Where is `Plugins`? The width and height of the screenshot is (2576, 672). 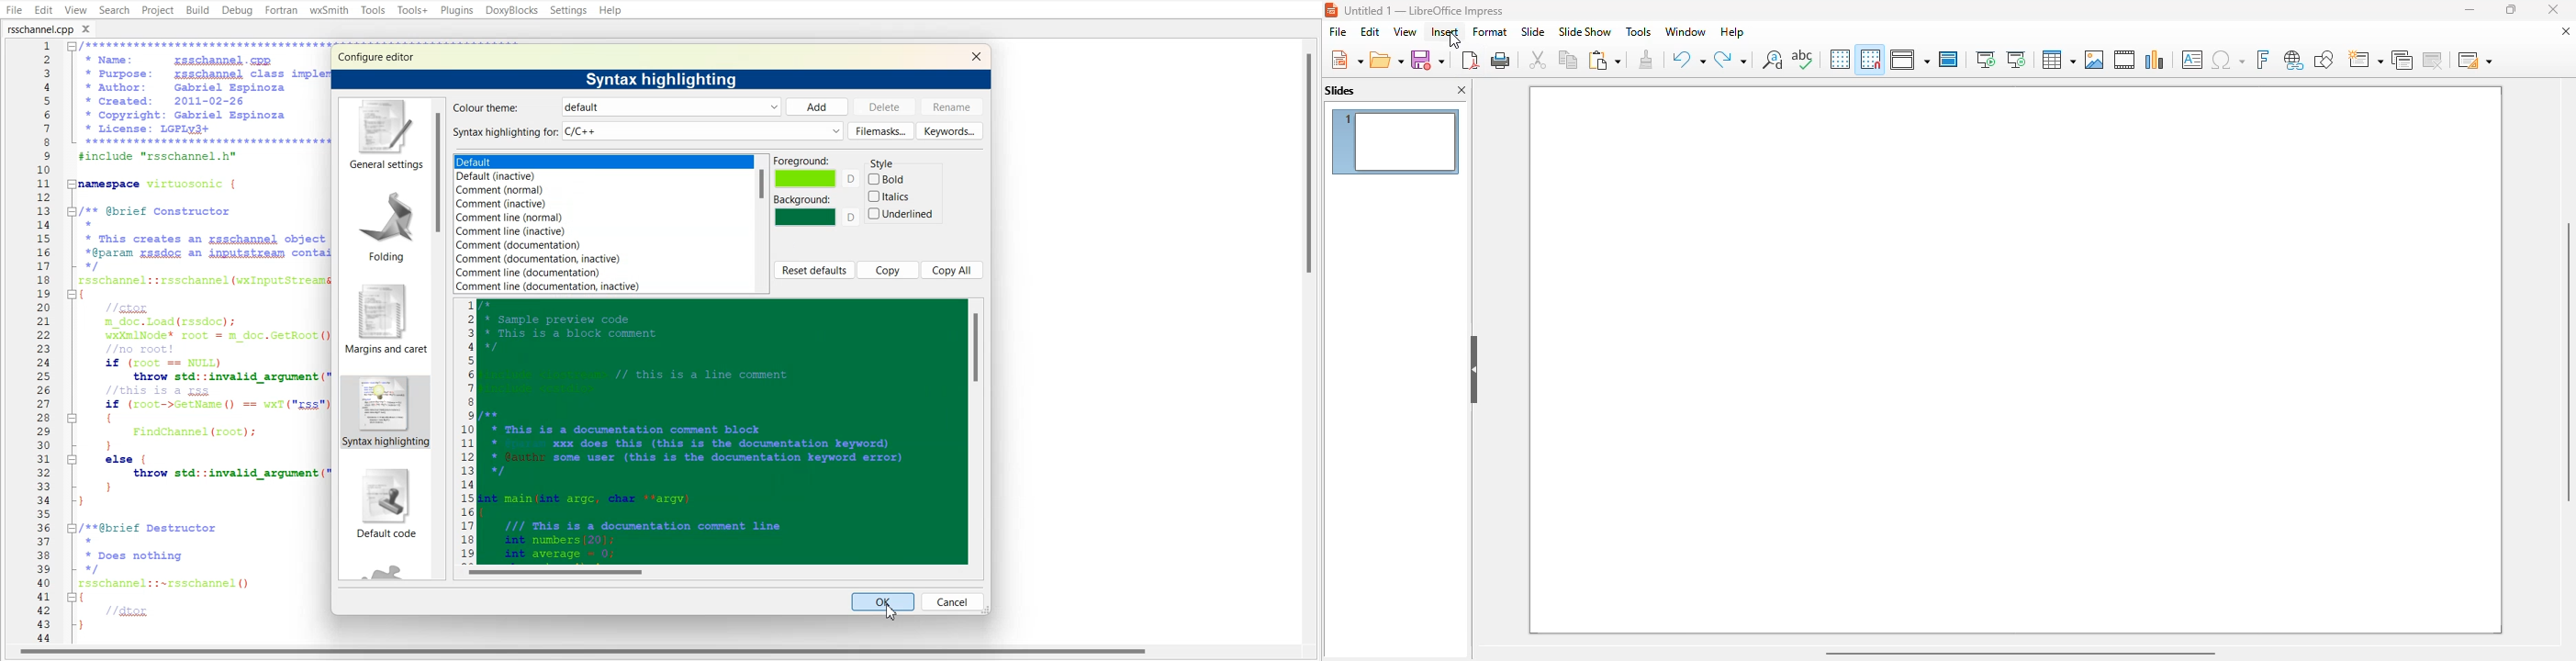 Plugins is located at coordinates (456, 10).